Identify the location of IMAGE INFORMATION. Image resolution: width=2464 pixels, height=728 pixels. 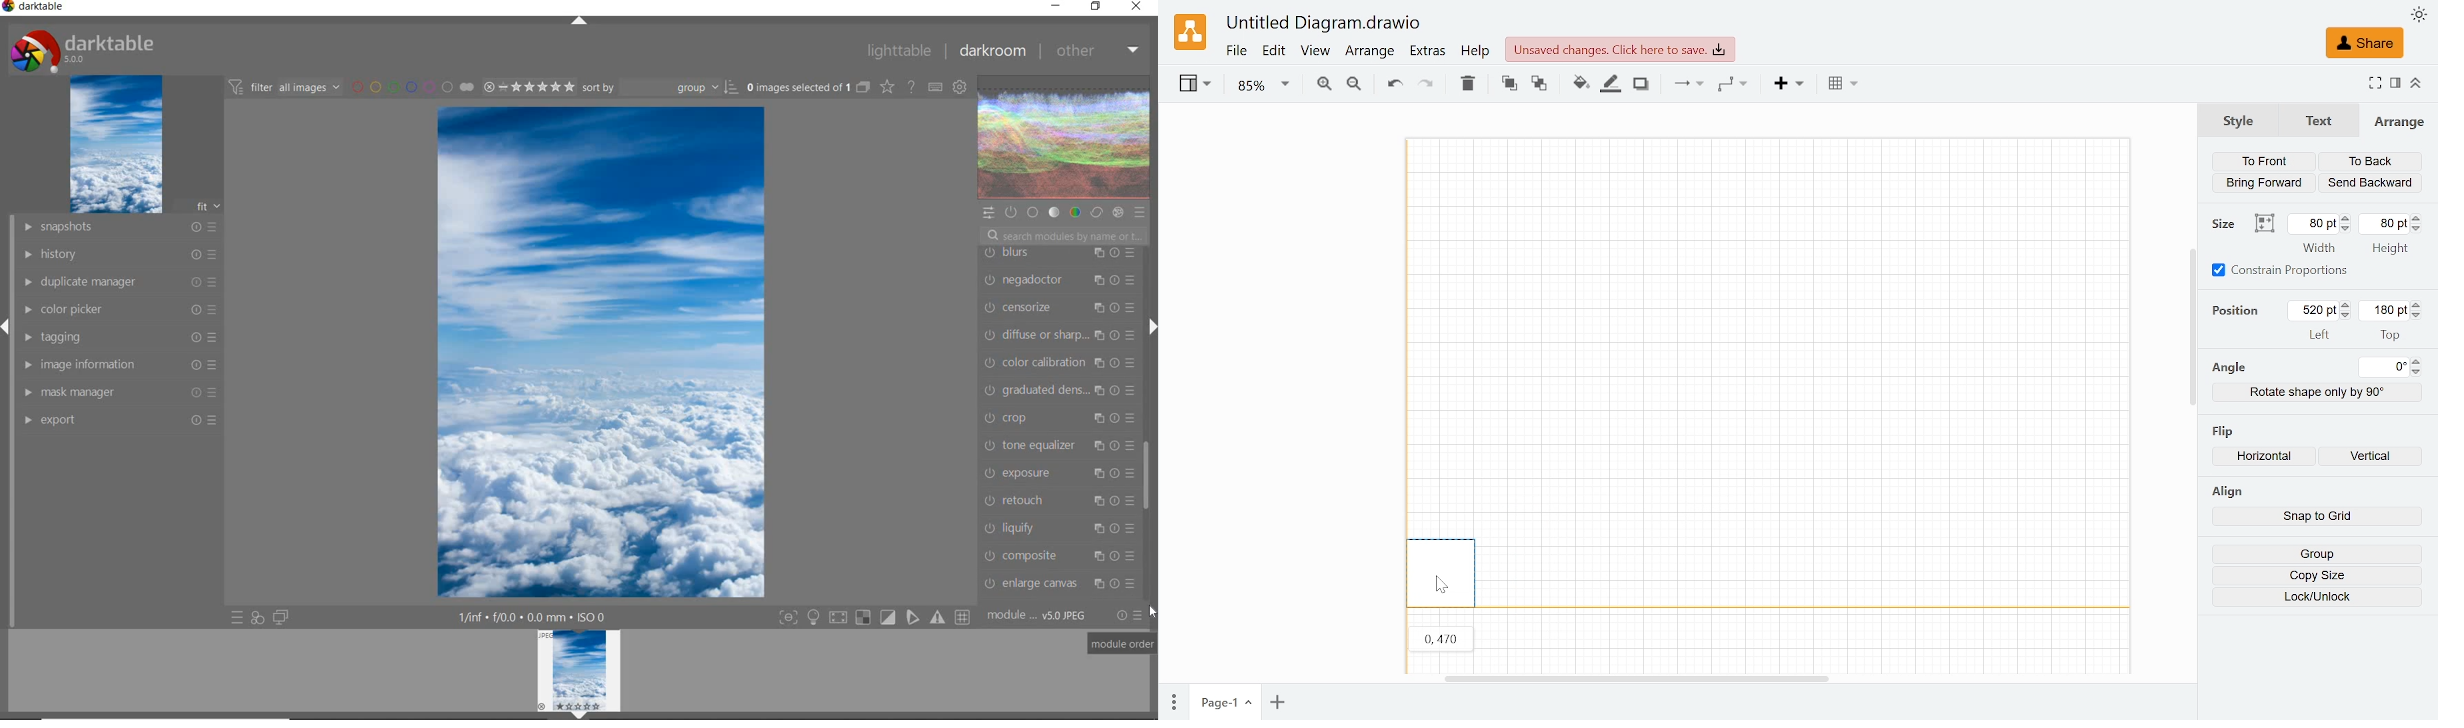
(122, 364).